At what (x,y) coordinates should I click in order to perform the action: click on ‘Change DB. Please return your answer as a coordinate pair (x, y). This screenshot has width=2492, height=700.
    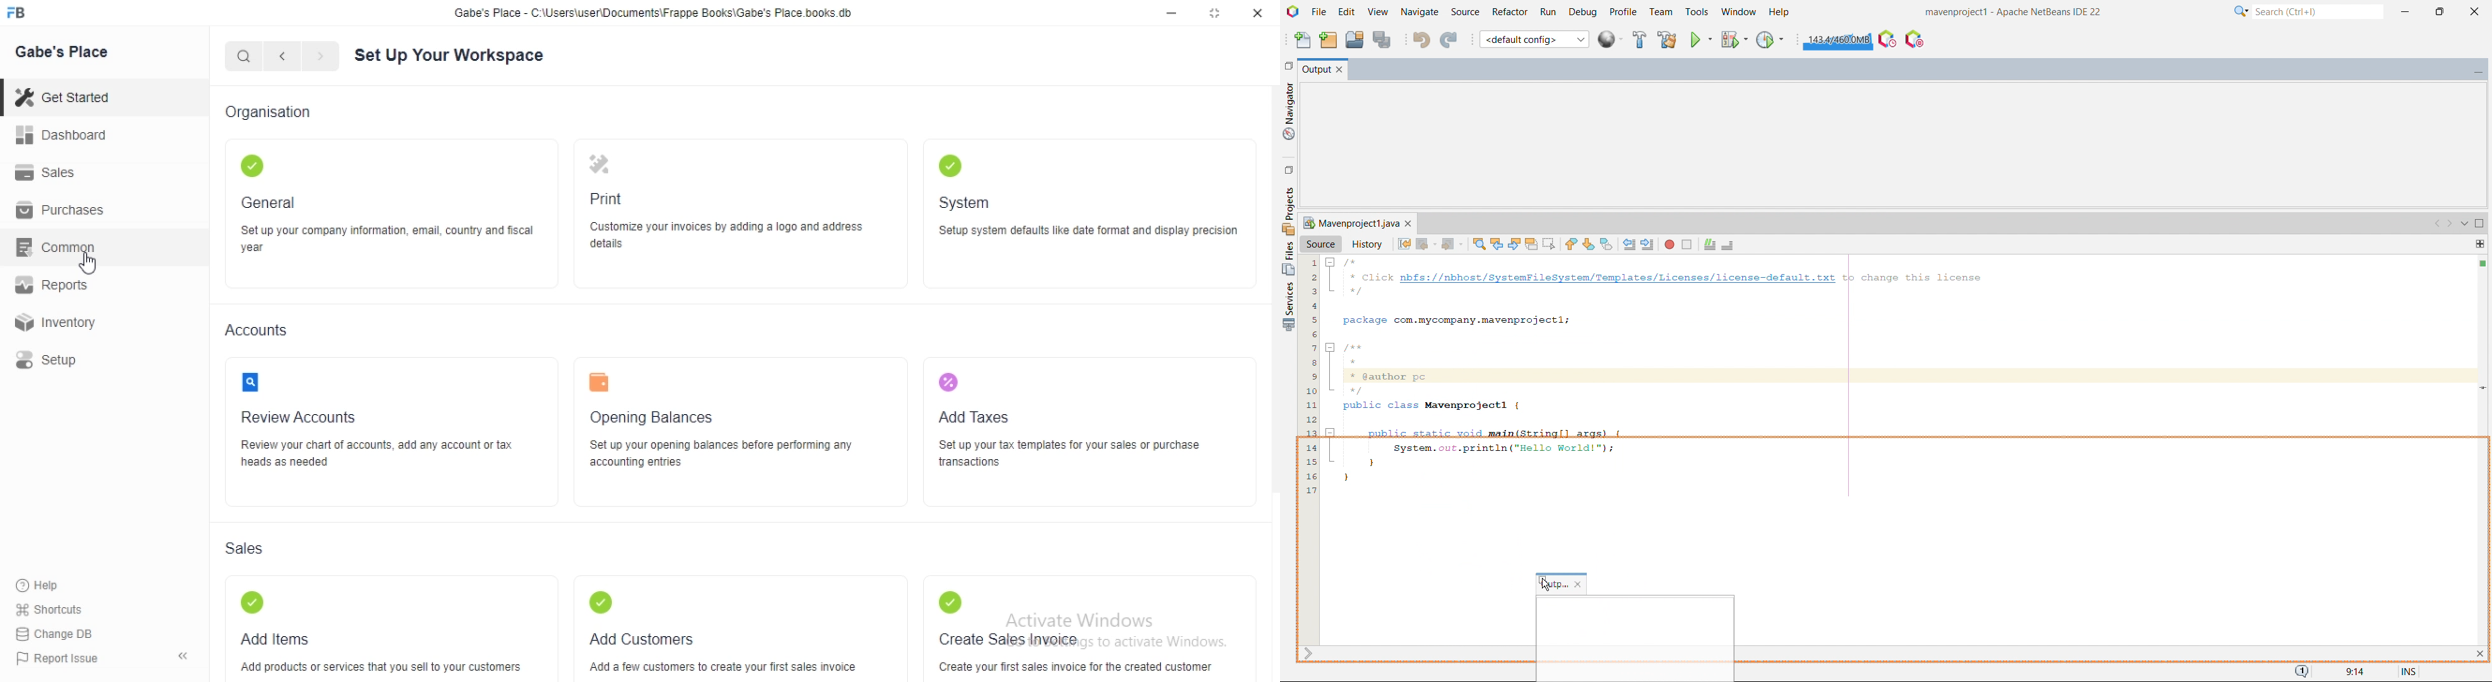
    Looking at the image, I should click on (55, 634).